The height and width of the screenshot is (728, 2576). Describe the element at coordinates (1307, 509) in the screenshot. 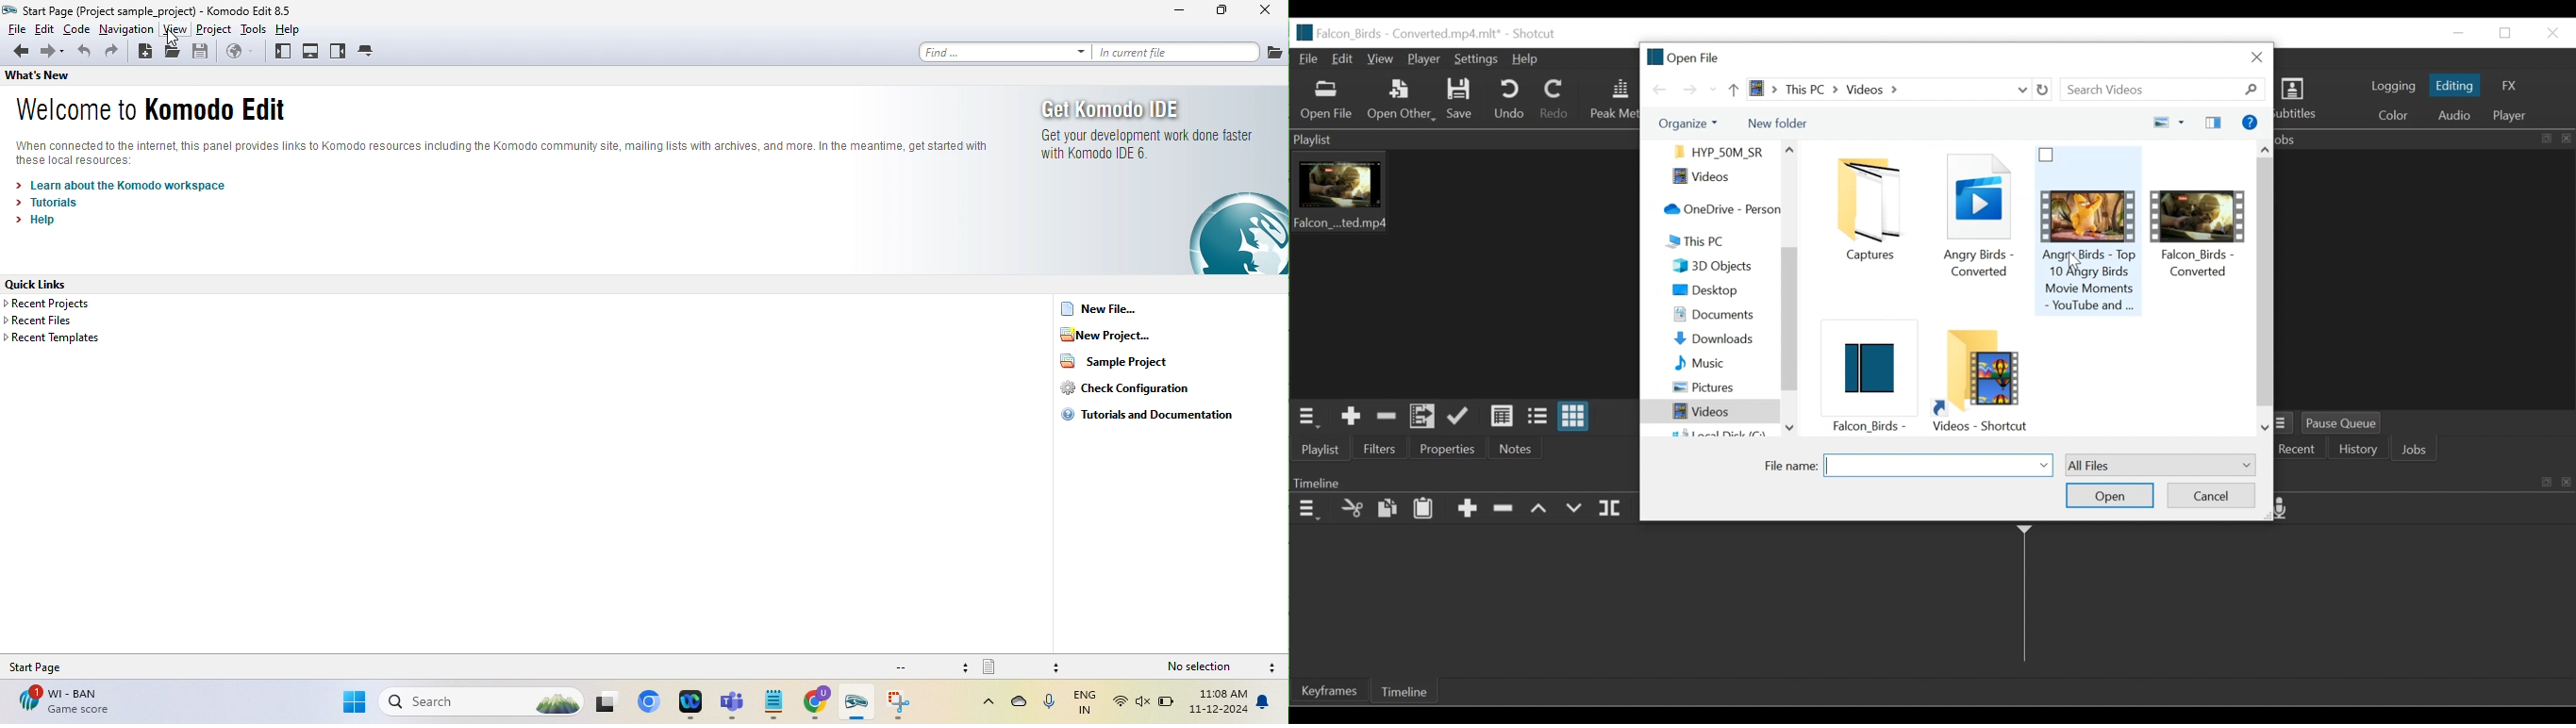

I see `Timeline Panel` at that location.